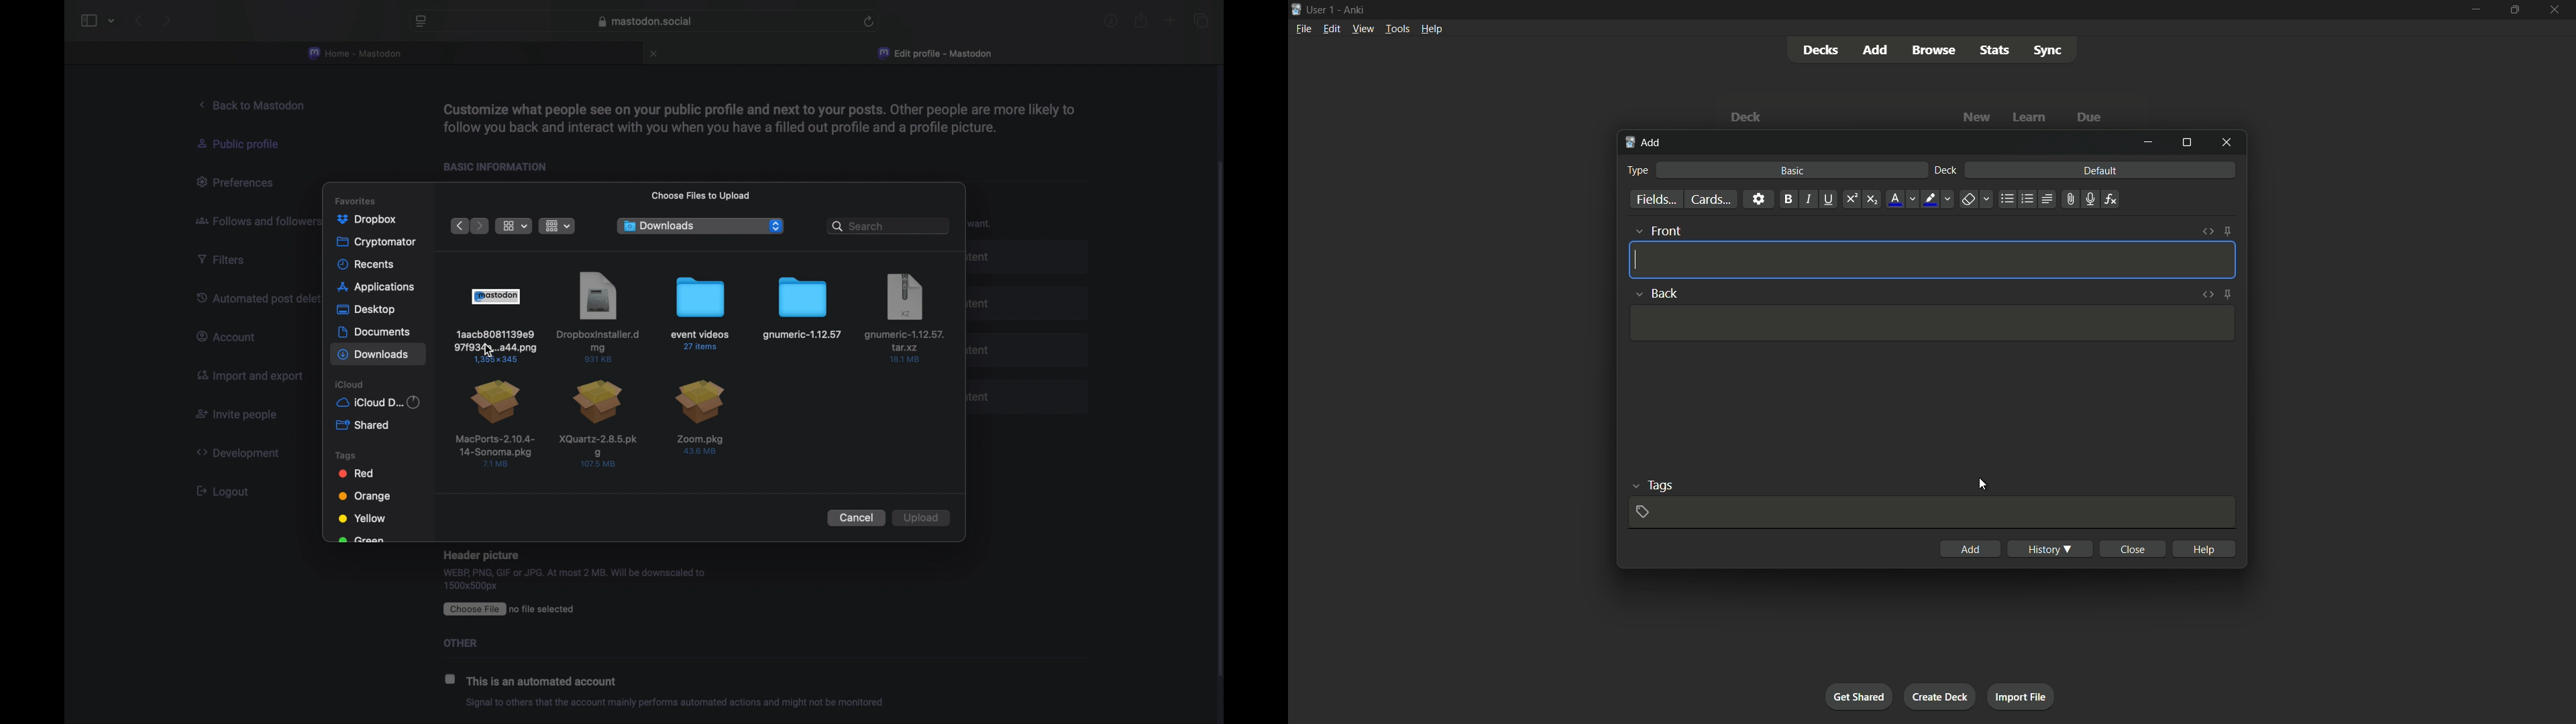 The width and height of the screenshot is (2576, 728). What do you see at coordinates (138, 21) in the screenshot?
I see `back` at bounding box center [138, 21].